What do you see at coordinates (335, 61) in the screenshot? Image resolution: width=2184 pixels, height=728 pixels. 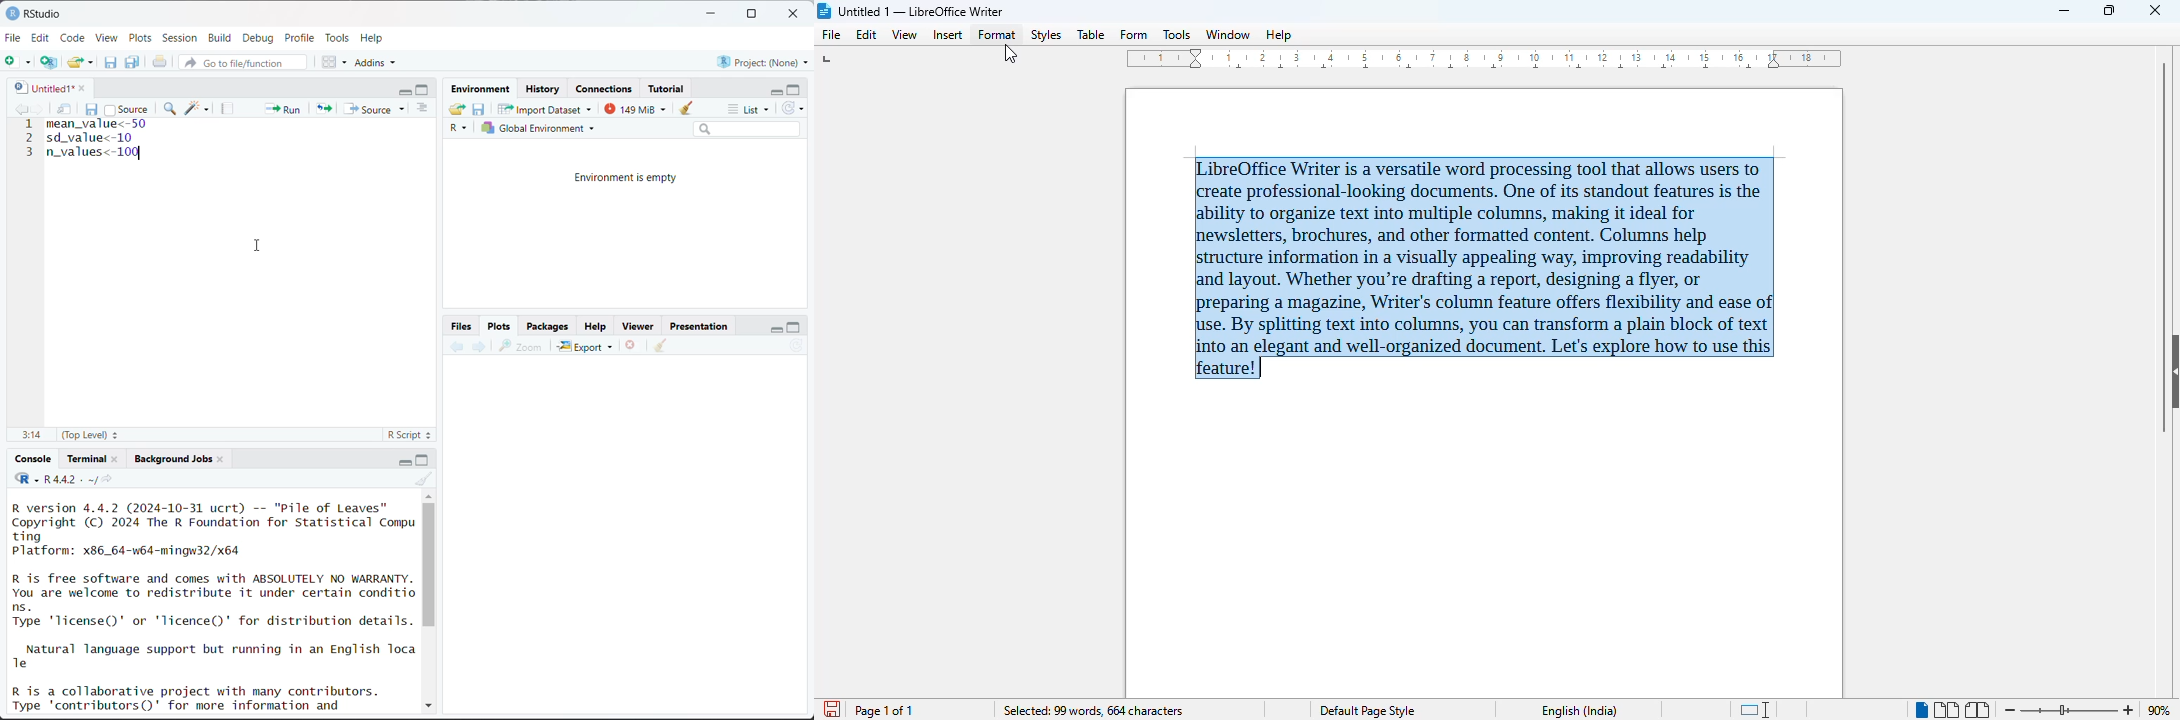 I see `workspace panes` at bounding box center [335, 61].